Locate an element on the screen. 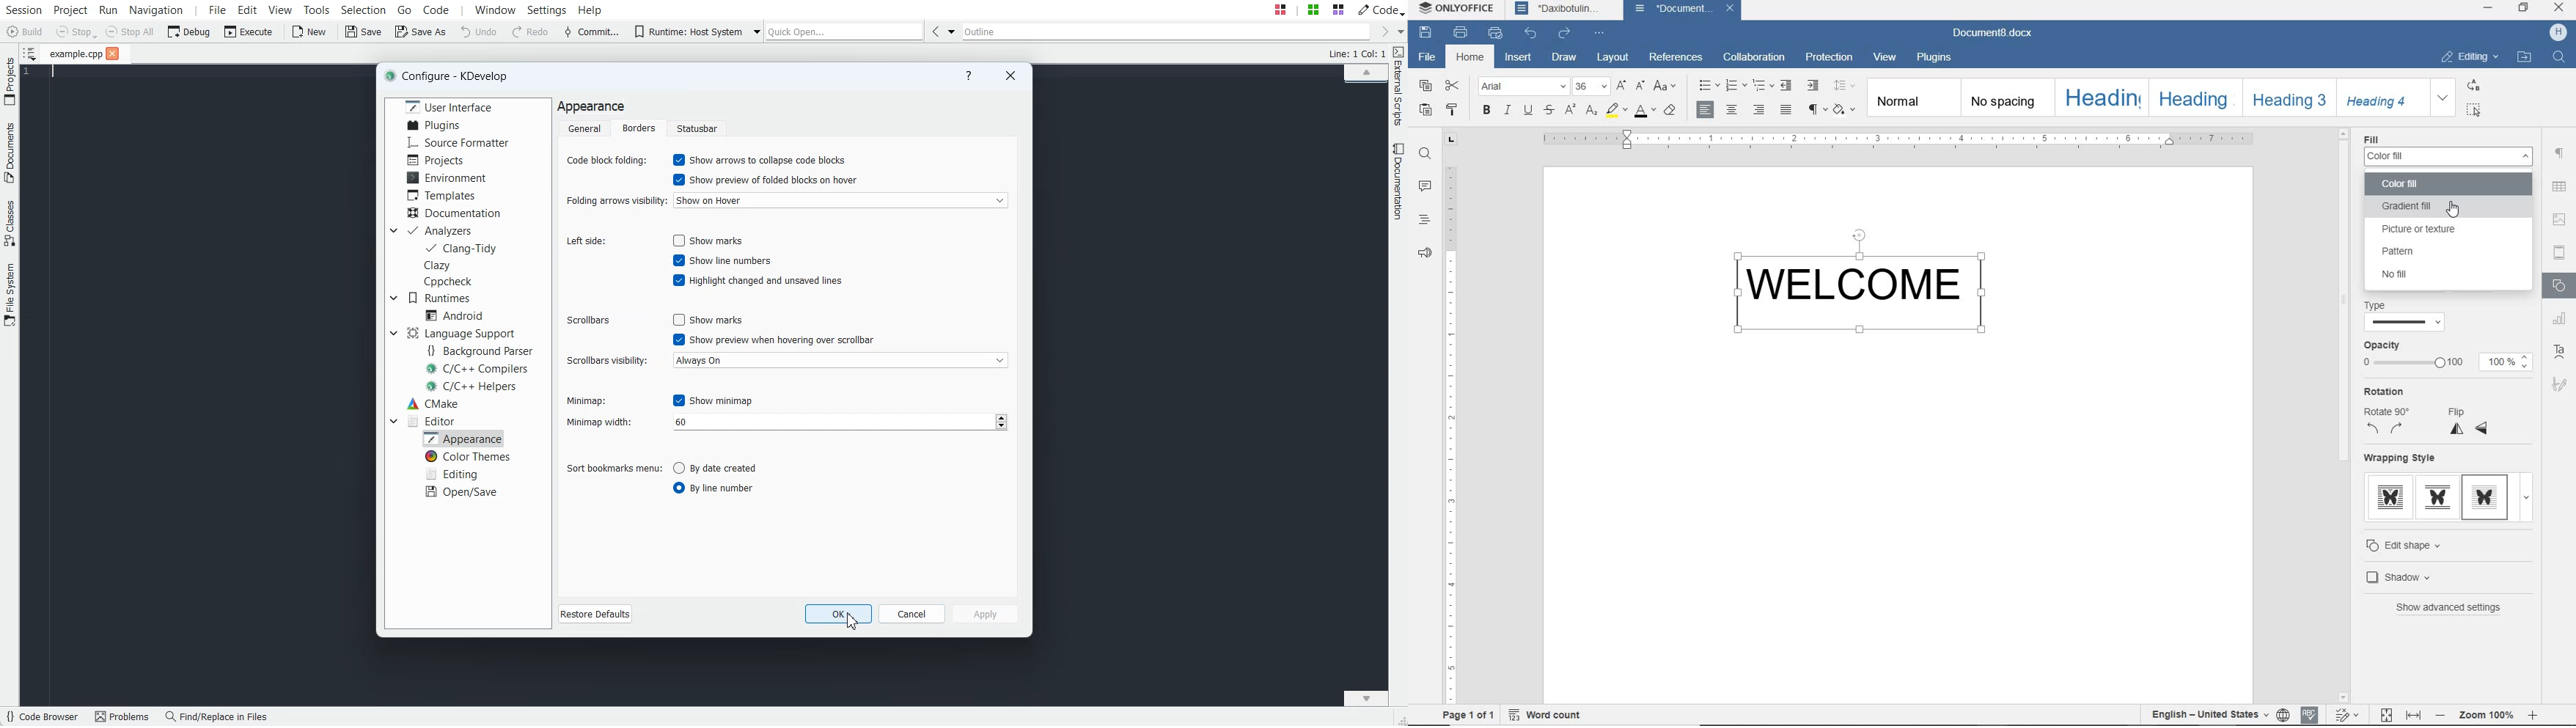 This screenshot has height=728, width=2576. HEADER & FOOTER is located at coordinates (2561, 252).